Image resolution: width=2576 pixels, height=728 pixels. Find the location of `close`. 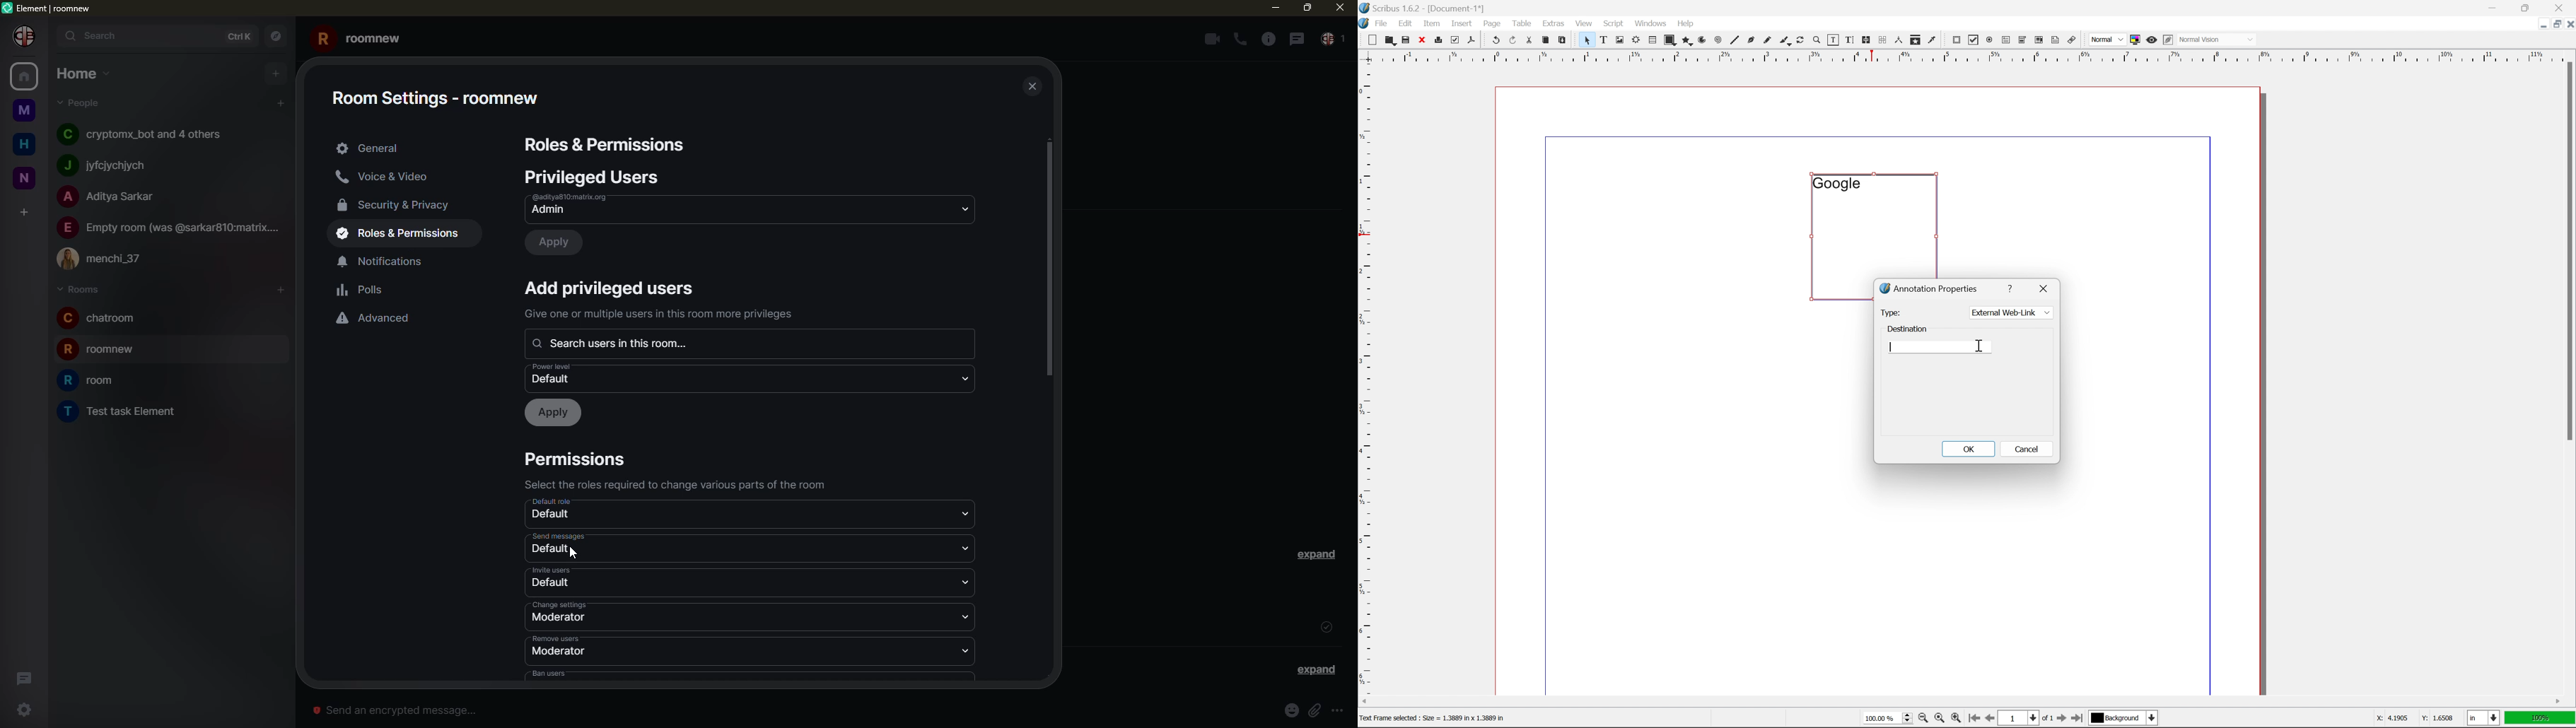

close is located at coordinates (2046, 287).